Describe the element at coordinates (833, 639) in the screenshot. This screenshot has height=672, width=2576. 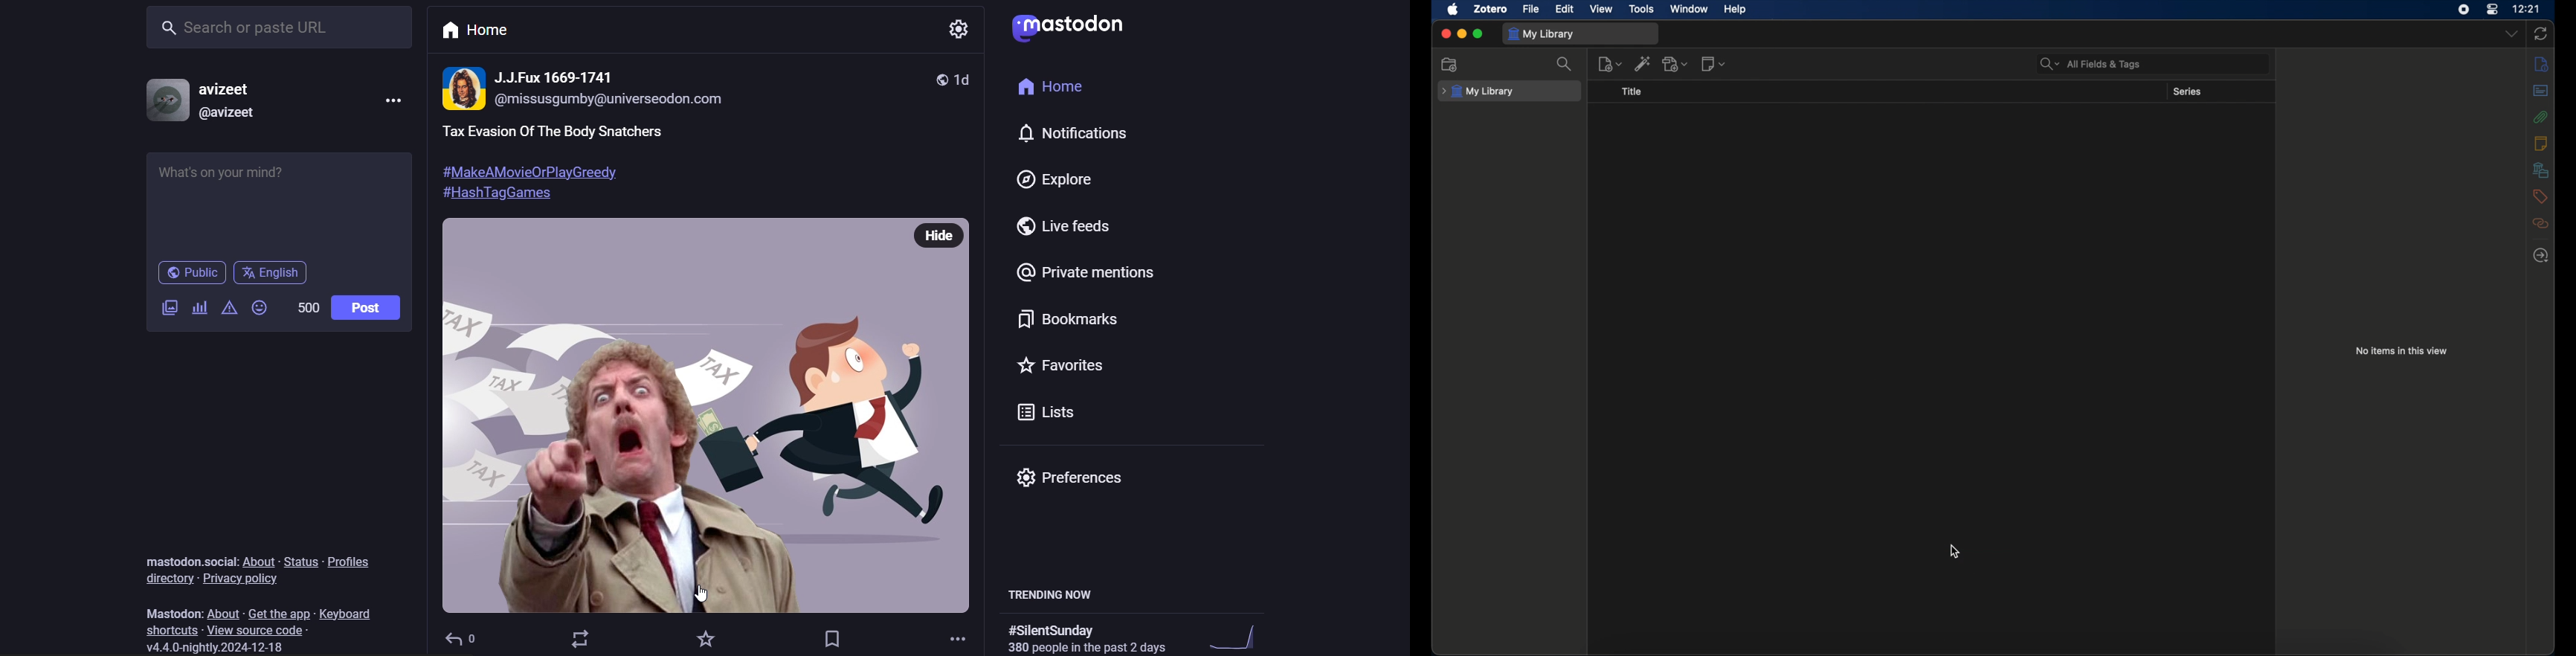
I see `bookmark` at that location.